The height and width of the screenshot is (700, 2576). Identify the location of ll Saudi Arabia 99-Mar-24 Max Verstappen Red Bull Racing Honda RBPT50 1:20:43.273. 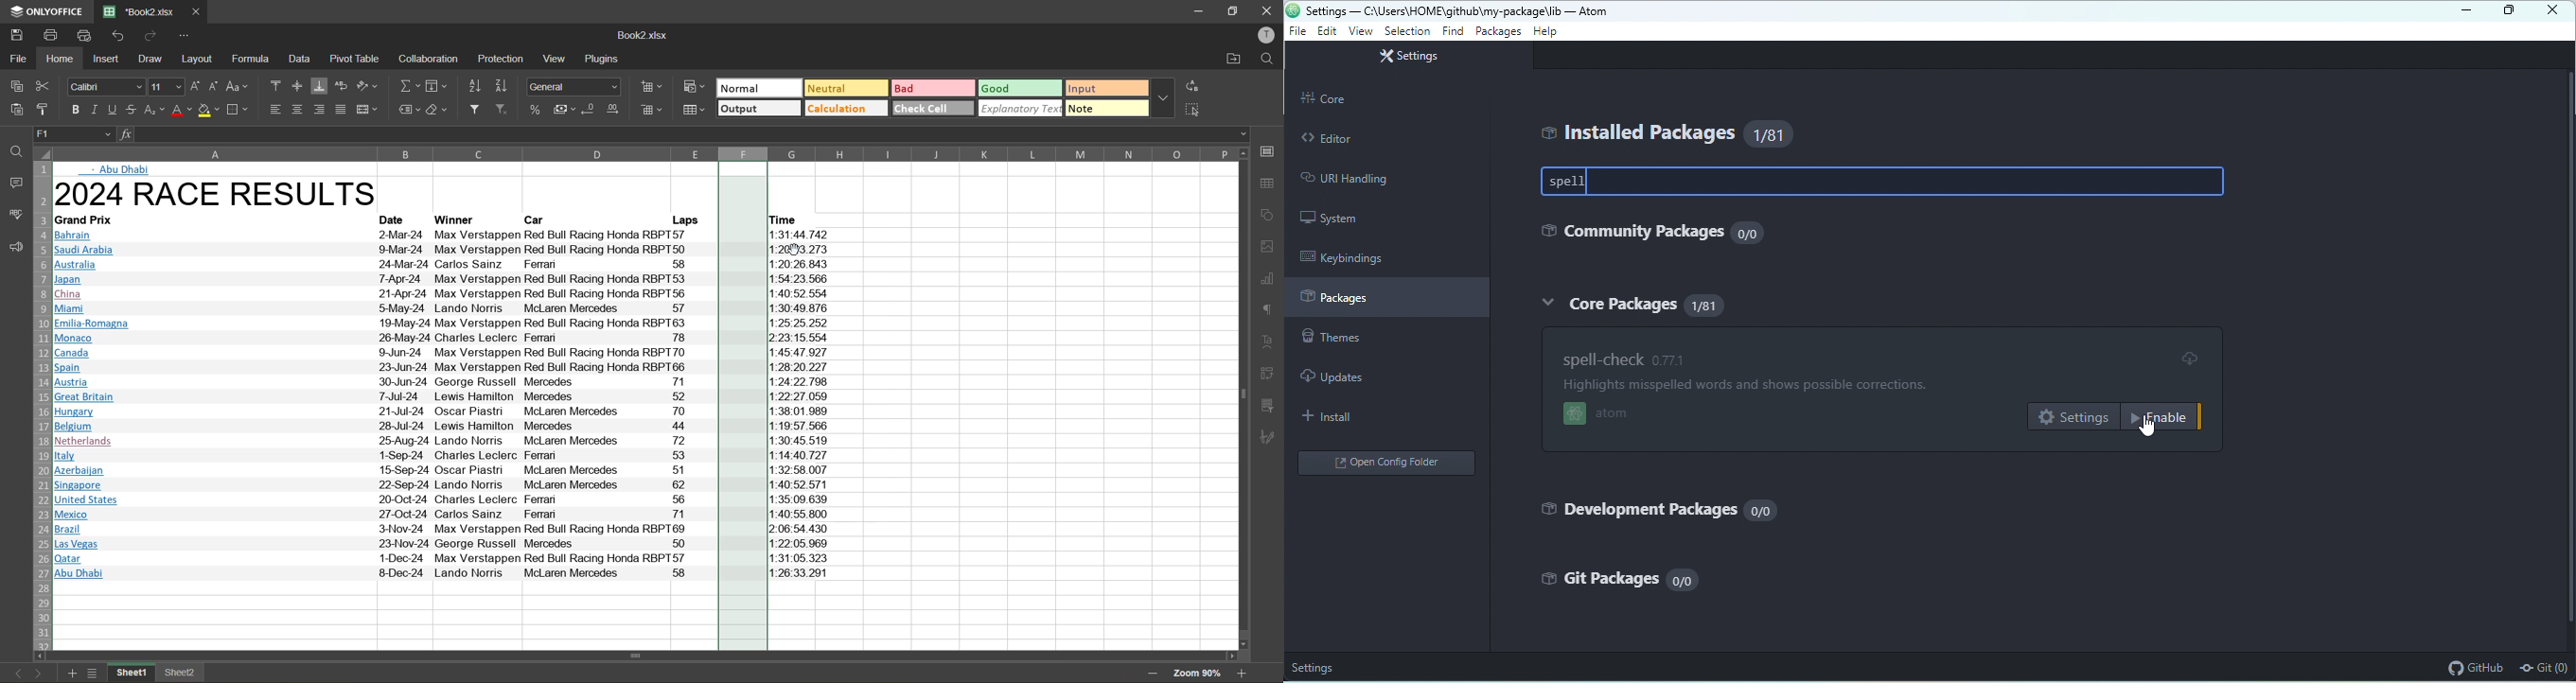
(380, 249).